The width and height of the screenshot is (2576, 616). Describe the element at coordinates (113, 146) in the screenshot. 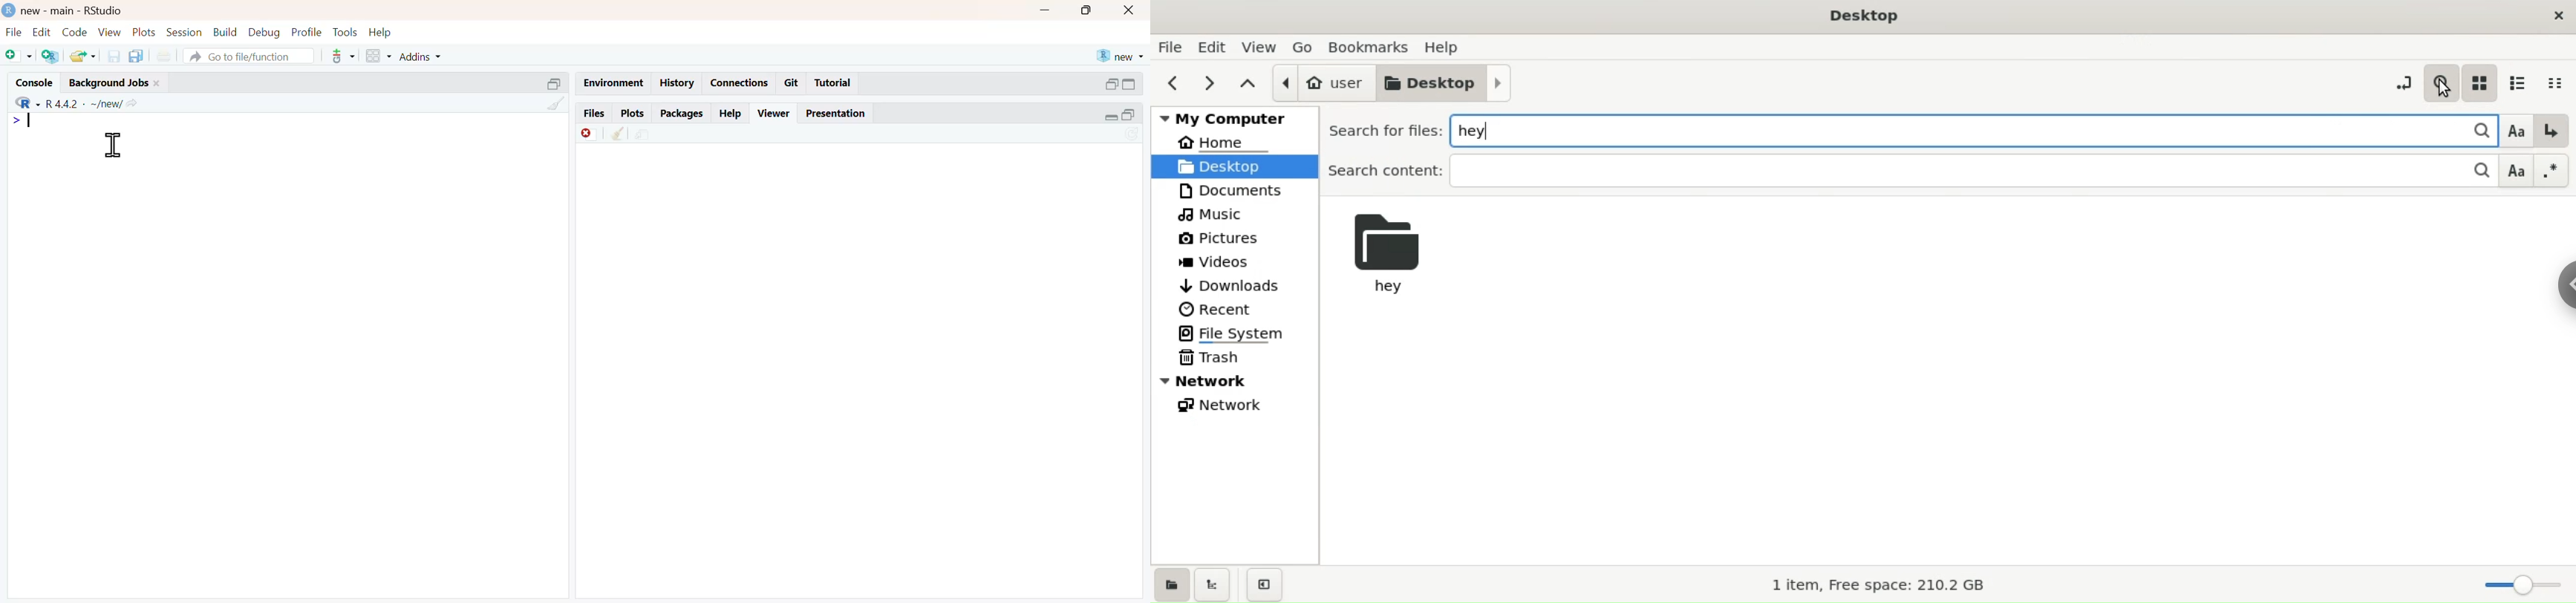

I see `cursor` at that location.